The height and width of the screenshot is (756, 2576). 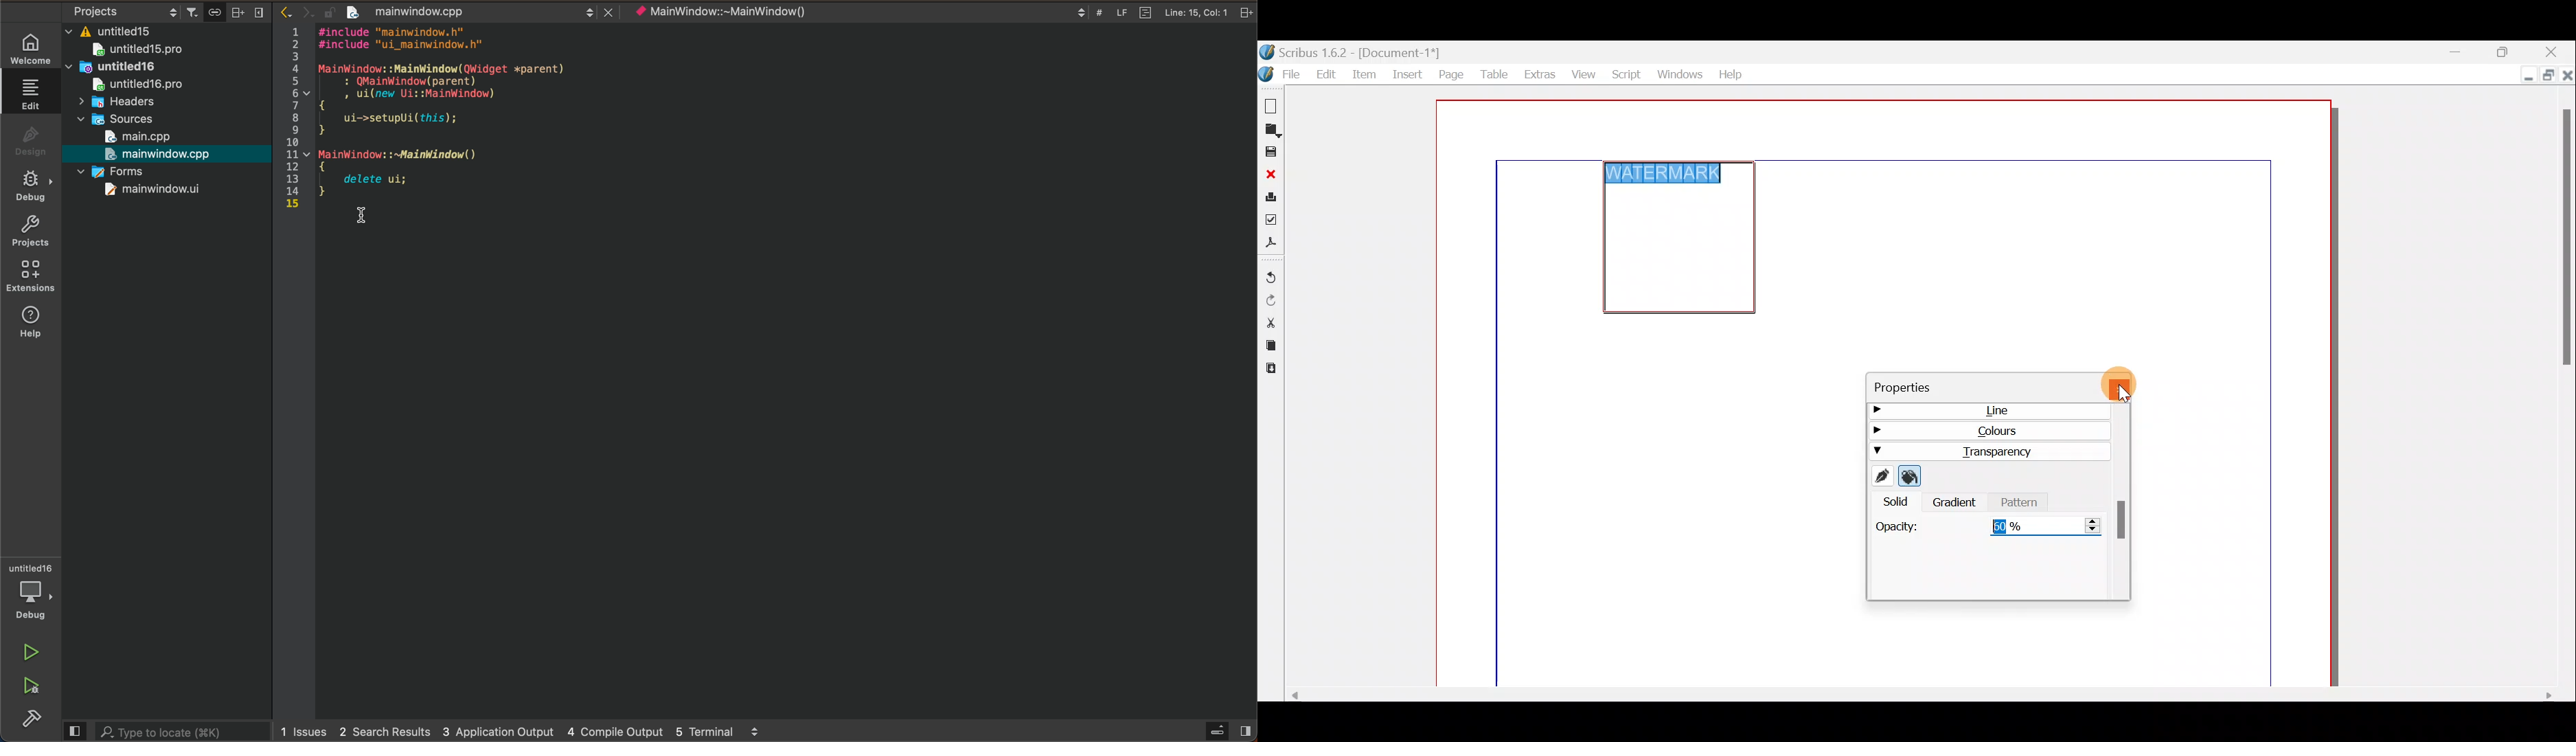 I want to click on 50%, so click(x=2029, y=528).